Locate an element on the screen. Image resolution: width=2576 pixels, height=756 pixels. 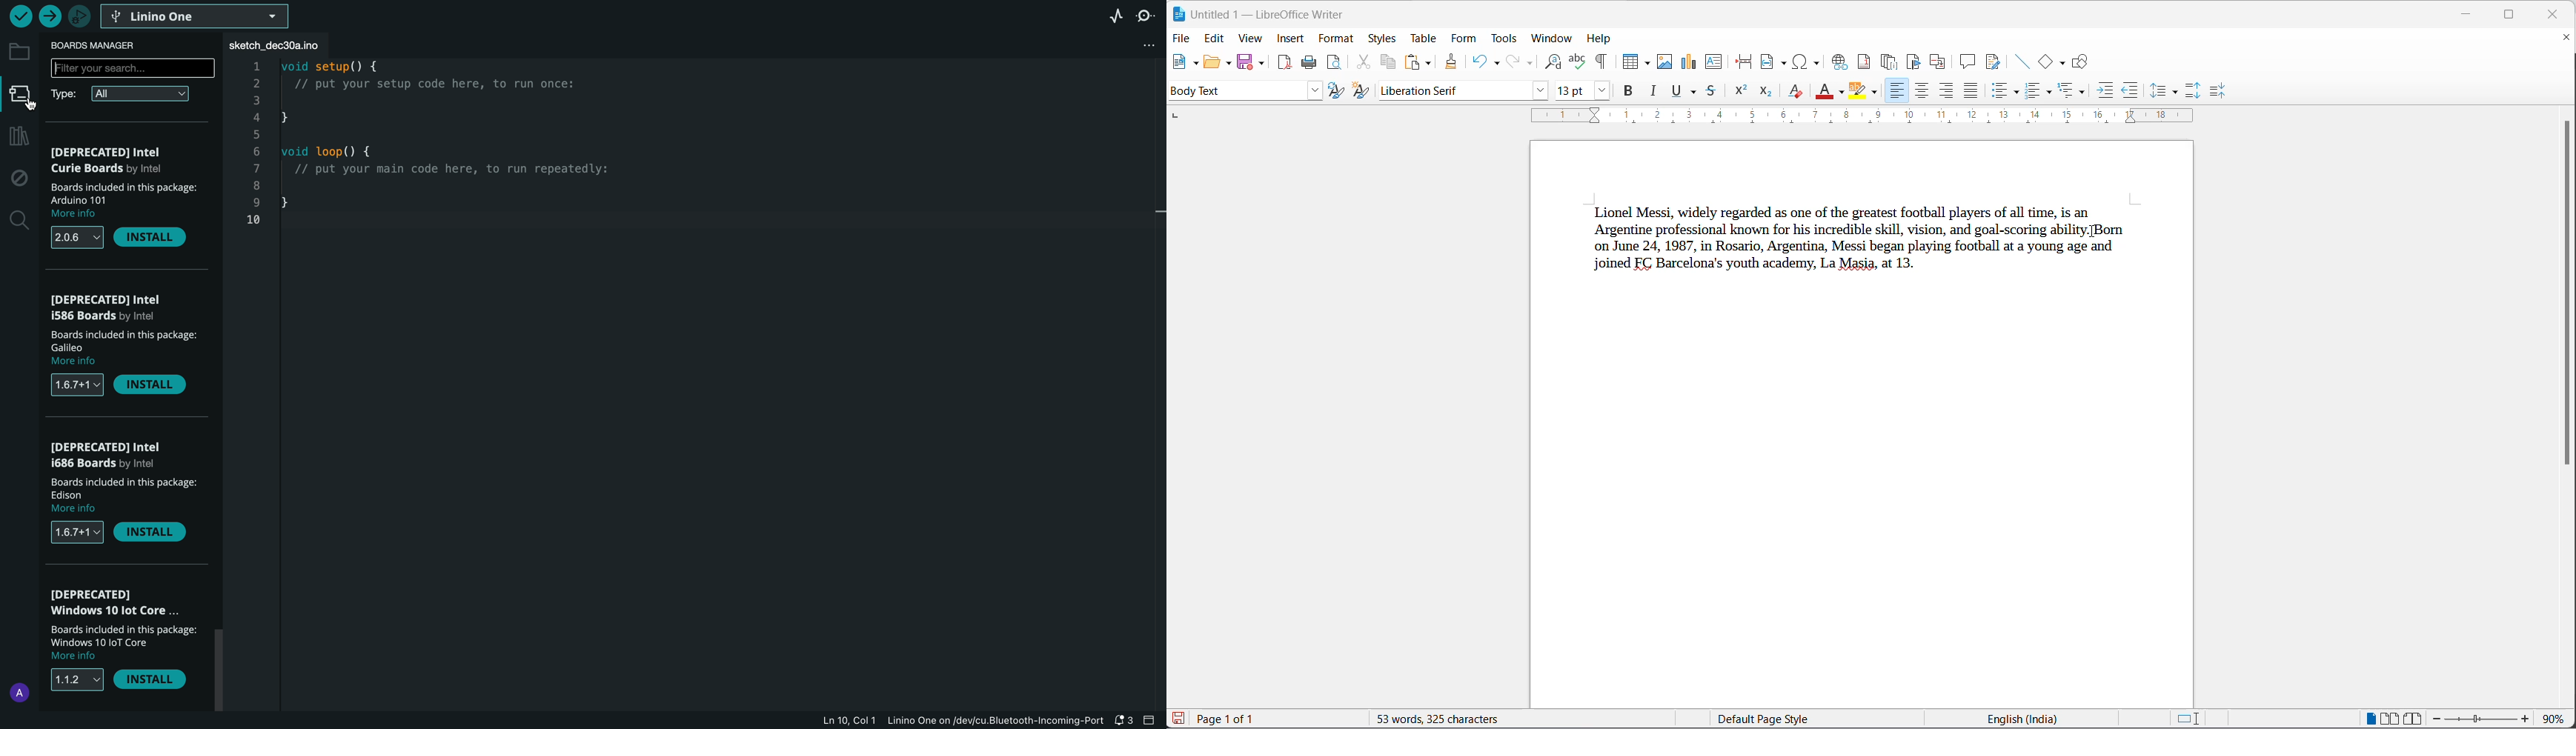
insert chart is located at coordinates (1690, 62).